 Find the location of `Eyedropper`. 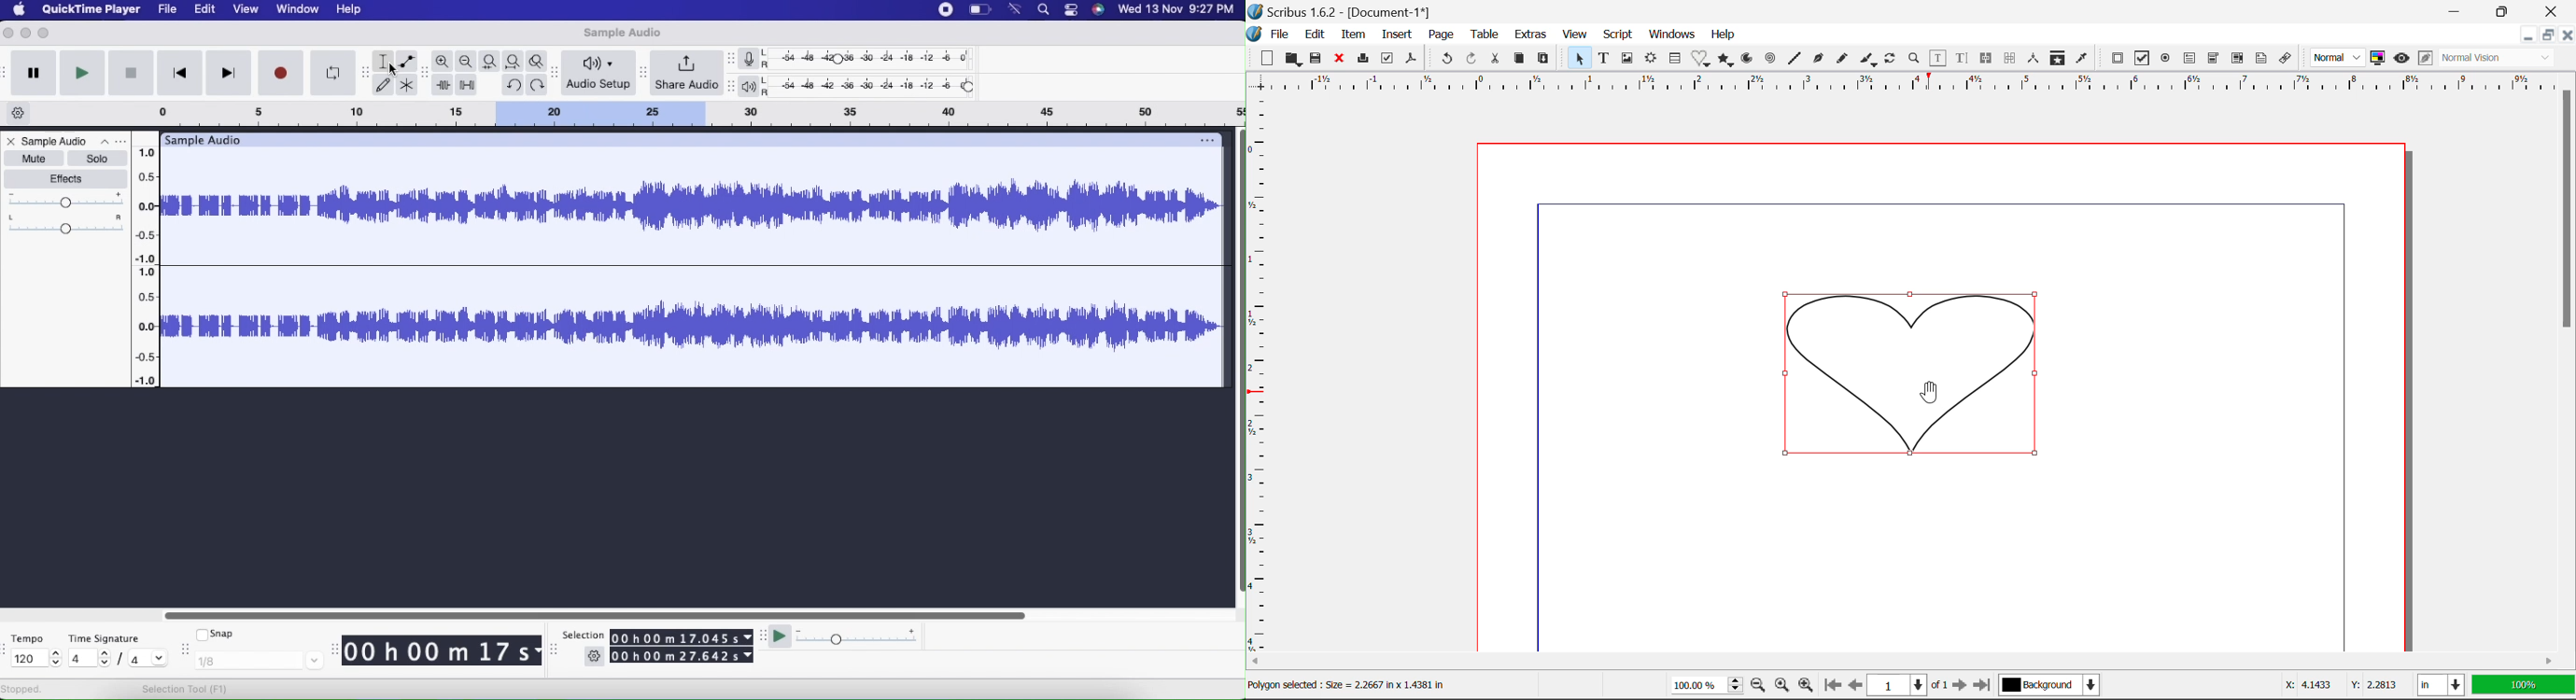

Eyedropper is located at coordinates (2082, 58).